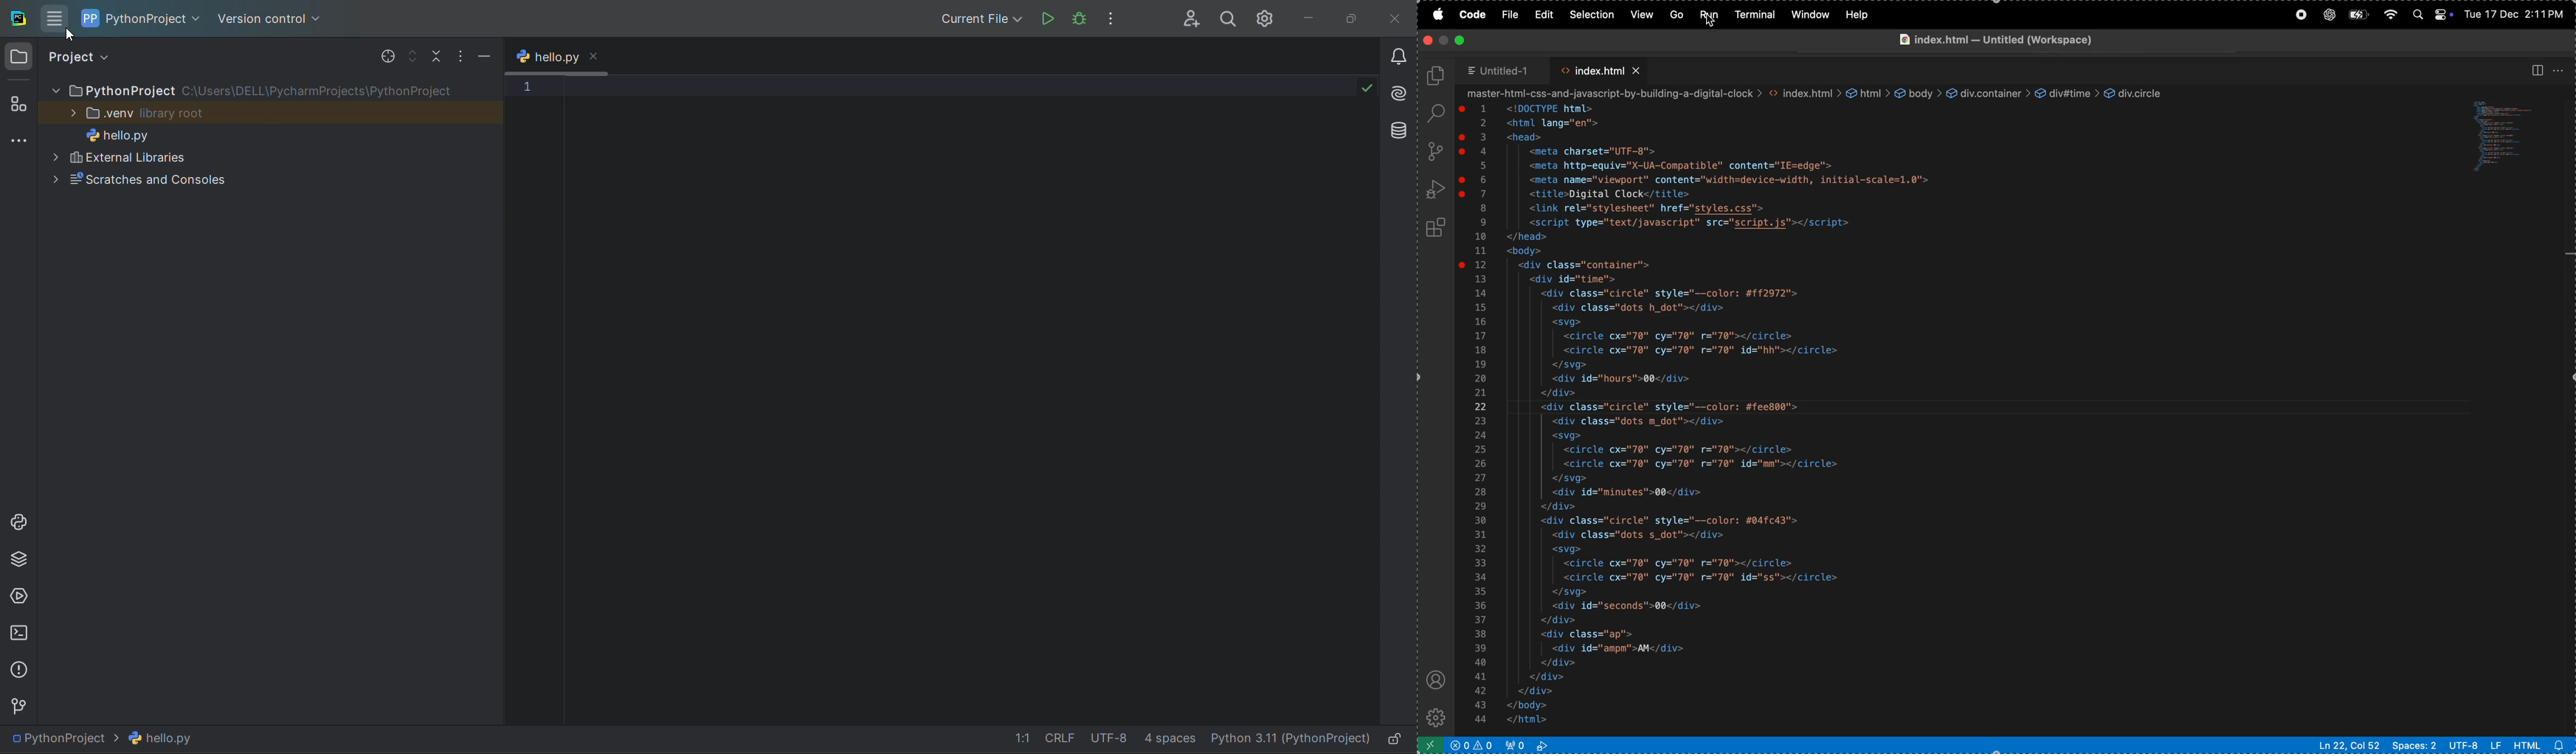  Describe the element at coordinates (2300, 15) in the screenshot. I see `record` at that location.